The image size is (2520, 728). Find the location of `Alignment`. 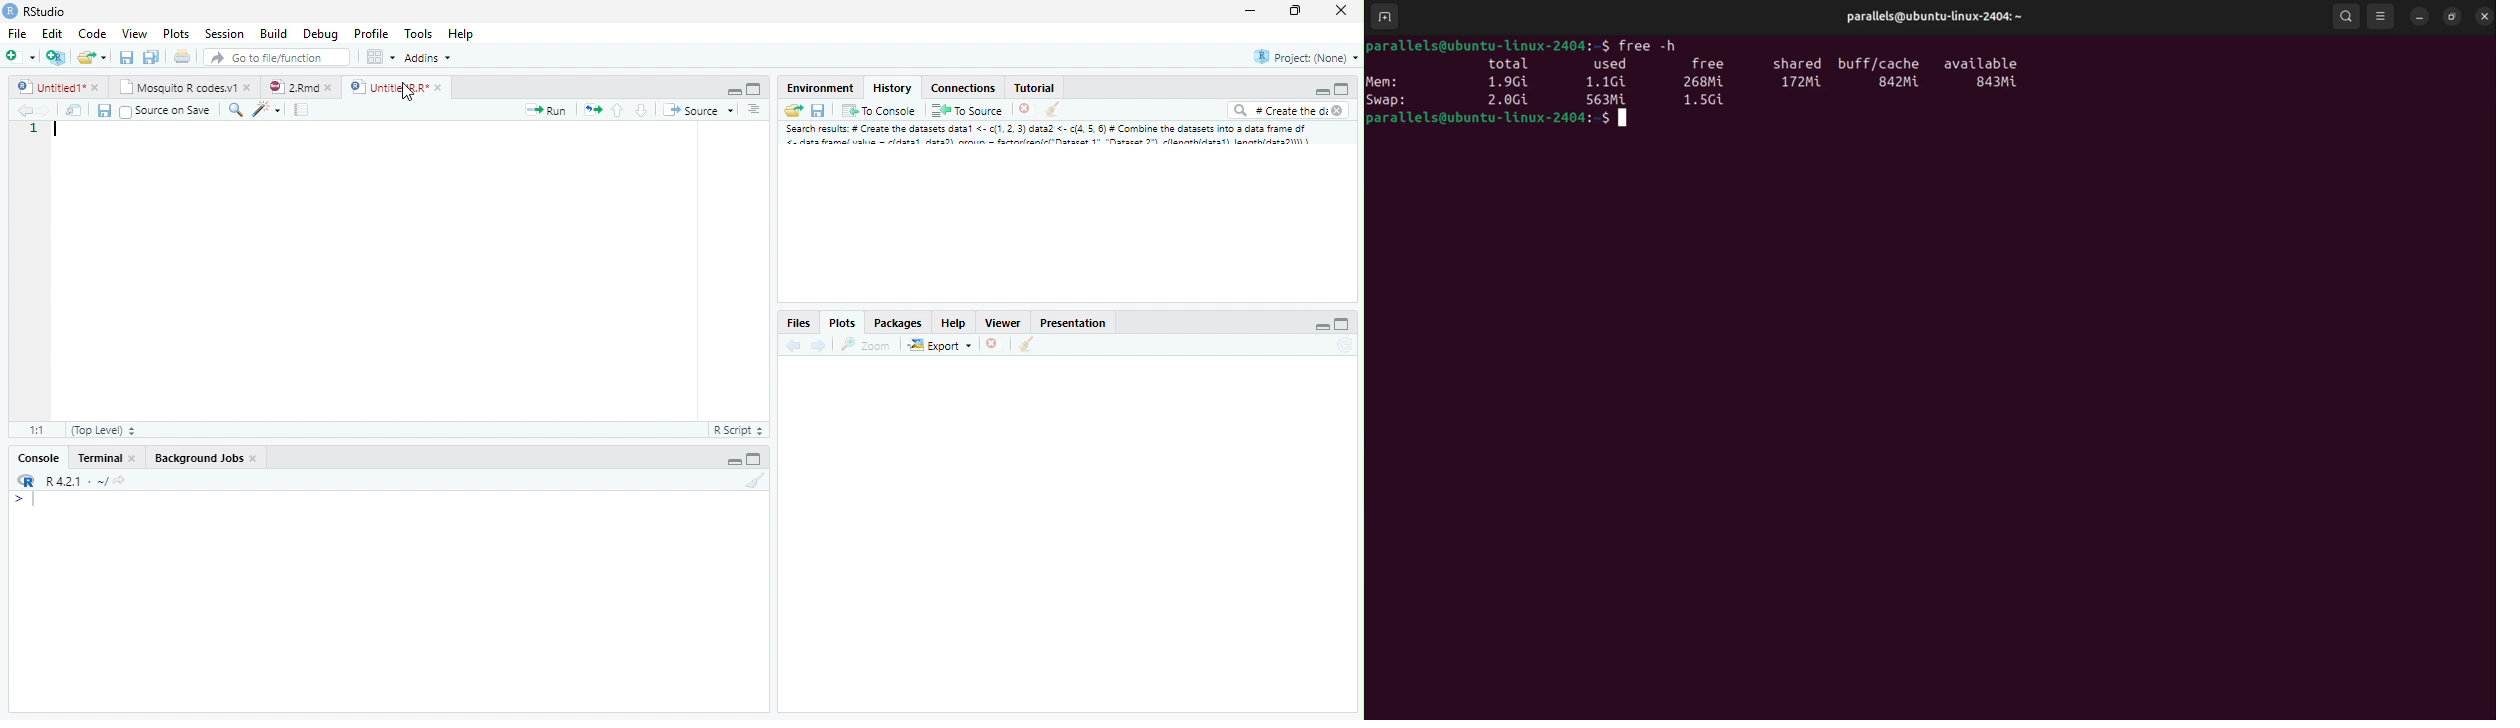

Alignment is located at coordinates (755, 113).